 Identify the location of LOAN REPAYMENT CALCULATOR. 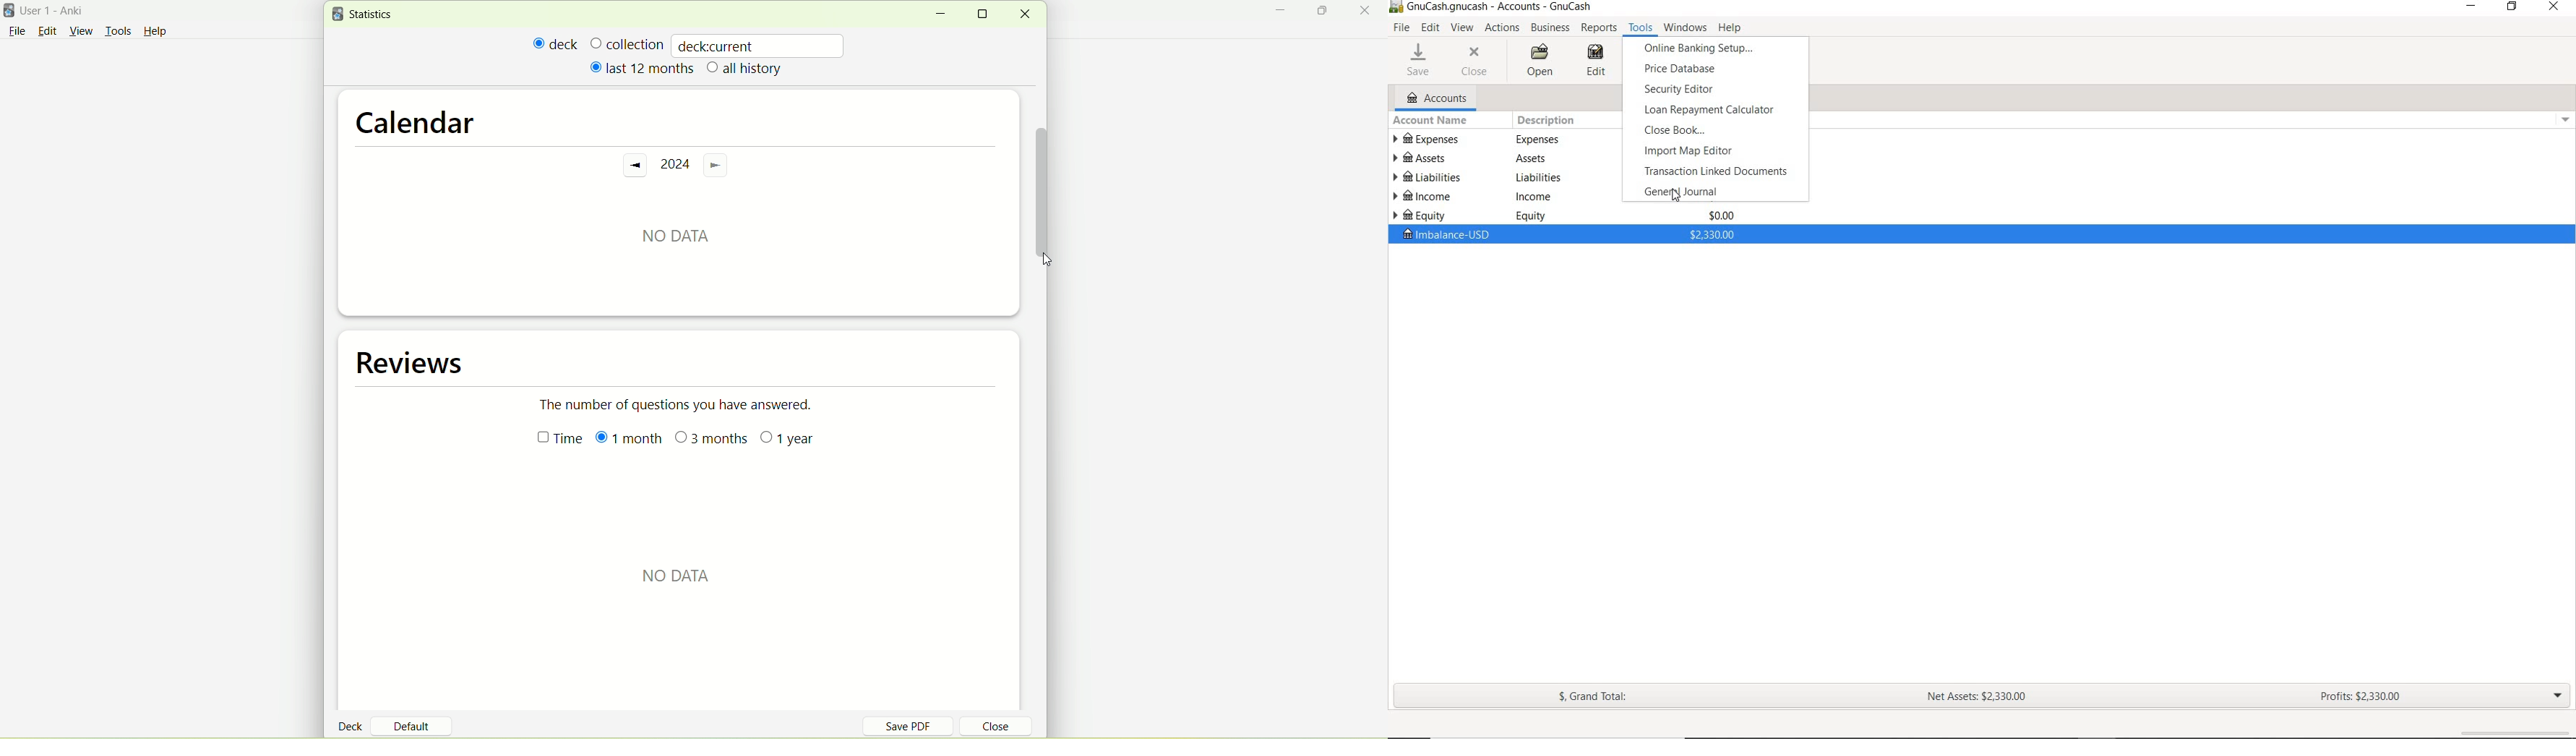
(1716, 110).